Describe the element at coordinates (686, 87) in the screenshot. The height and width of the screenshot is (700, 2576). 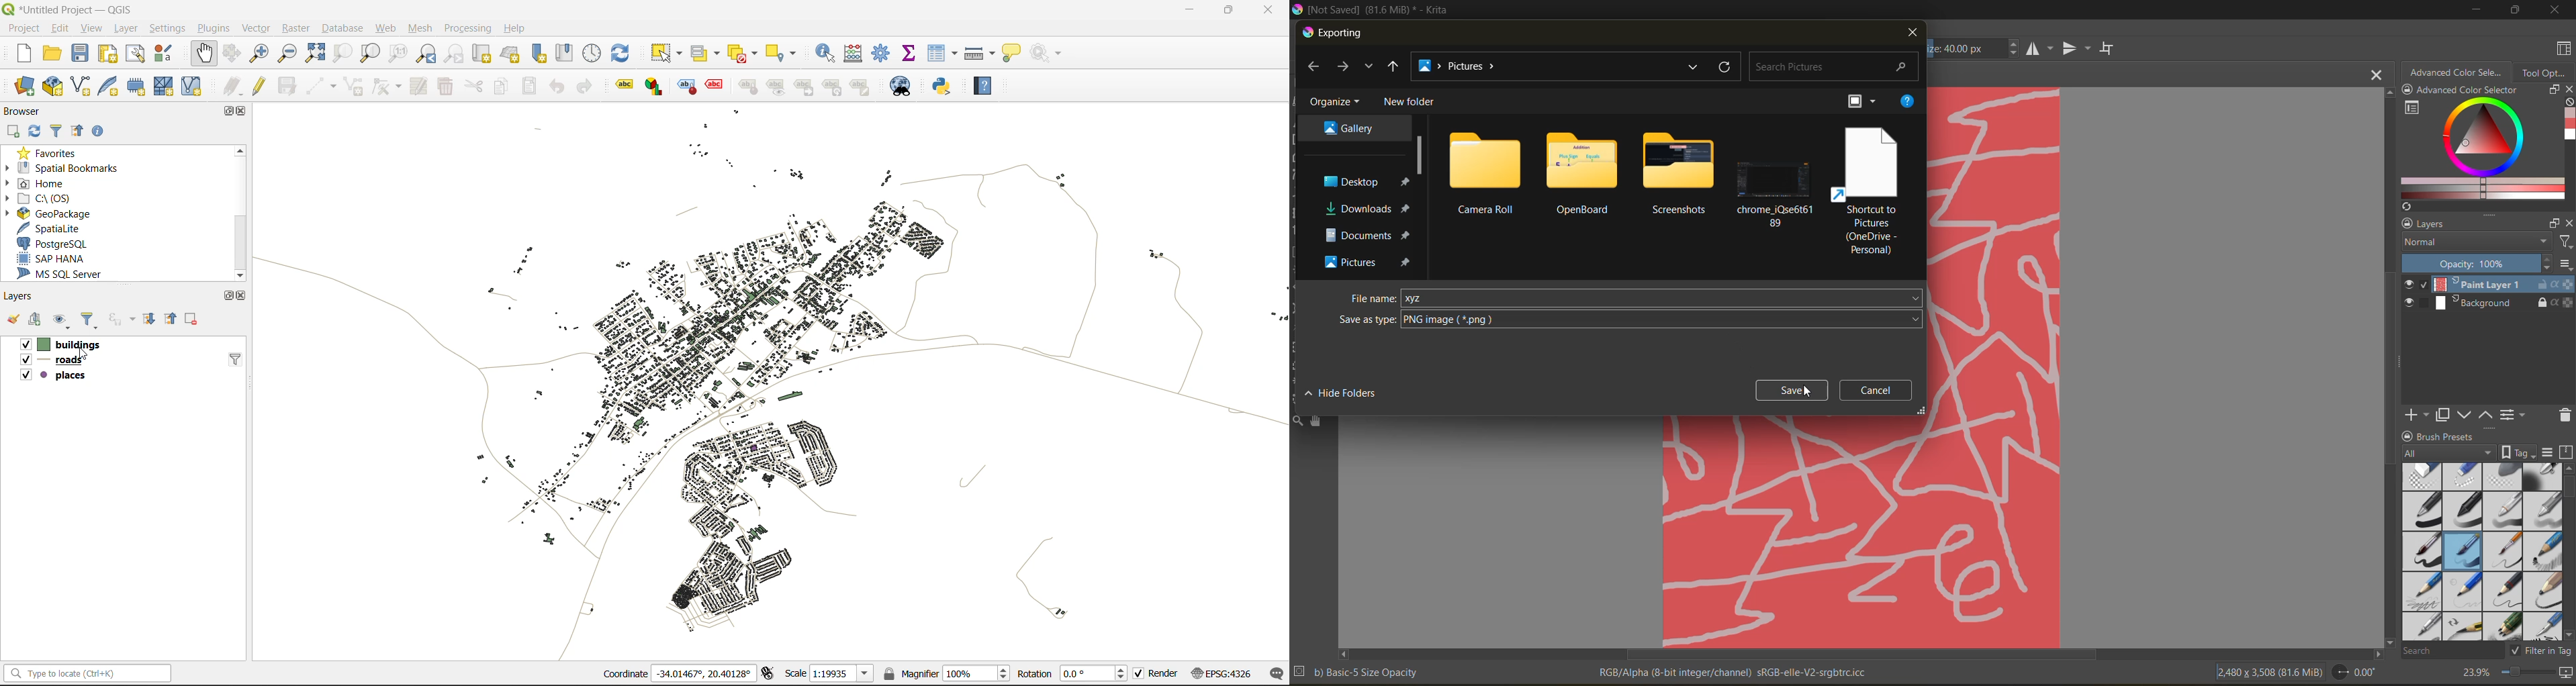
I see `highlight pinned labels and diagrams` at that location.